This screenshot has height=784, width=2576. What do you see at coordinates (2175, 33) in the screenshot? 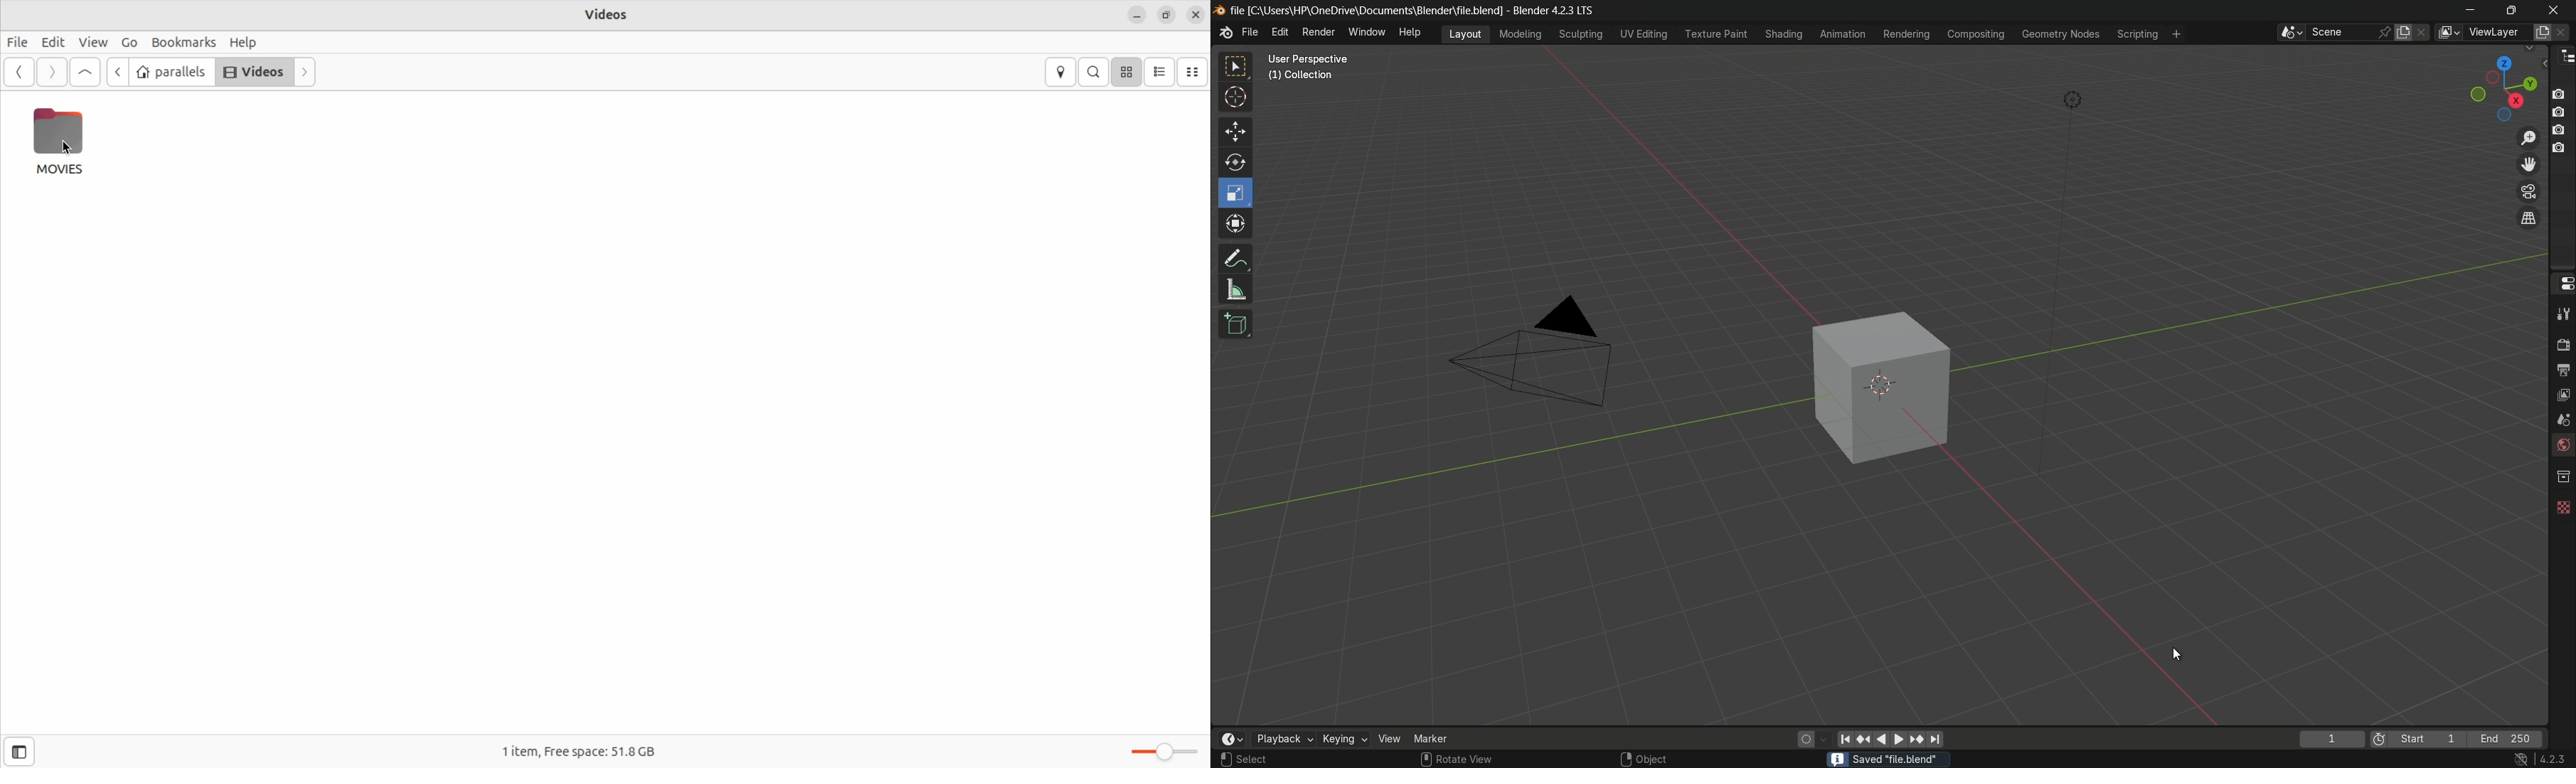
I see `add workspace` at bounding box center [2175, 33].